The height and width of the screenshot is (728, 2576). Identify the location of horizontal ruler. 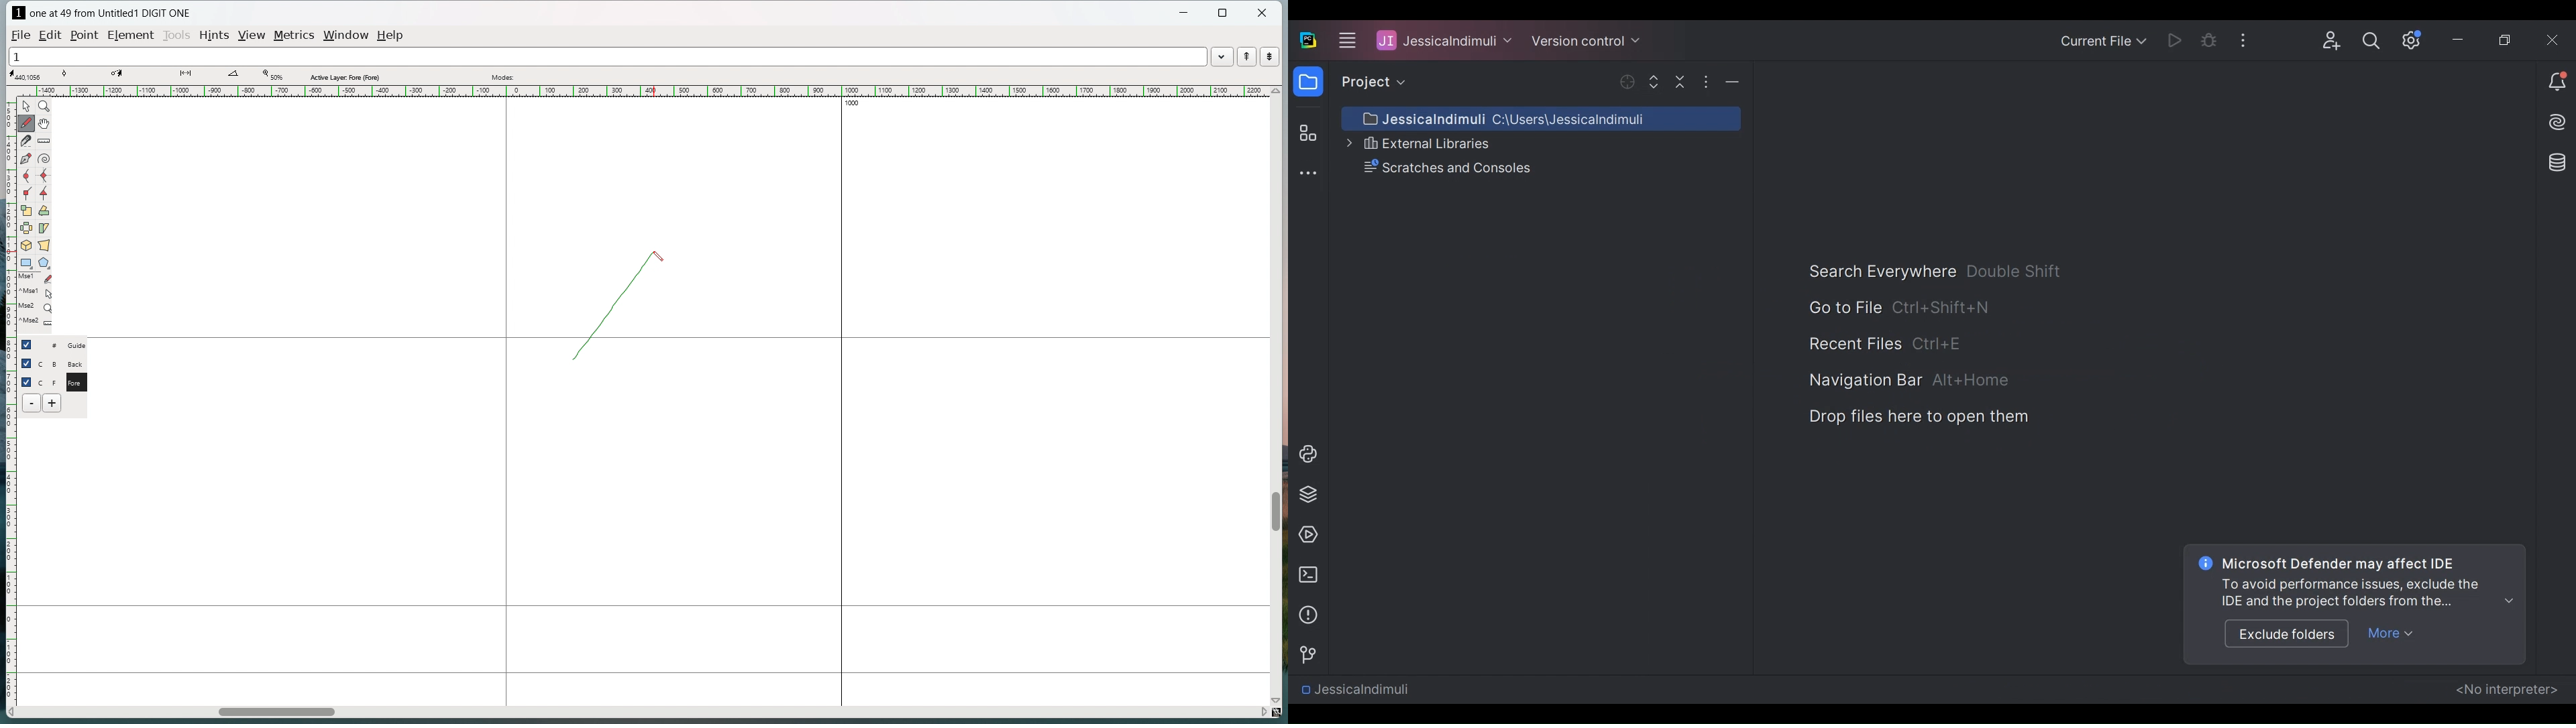
(641, 90).